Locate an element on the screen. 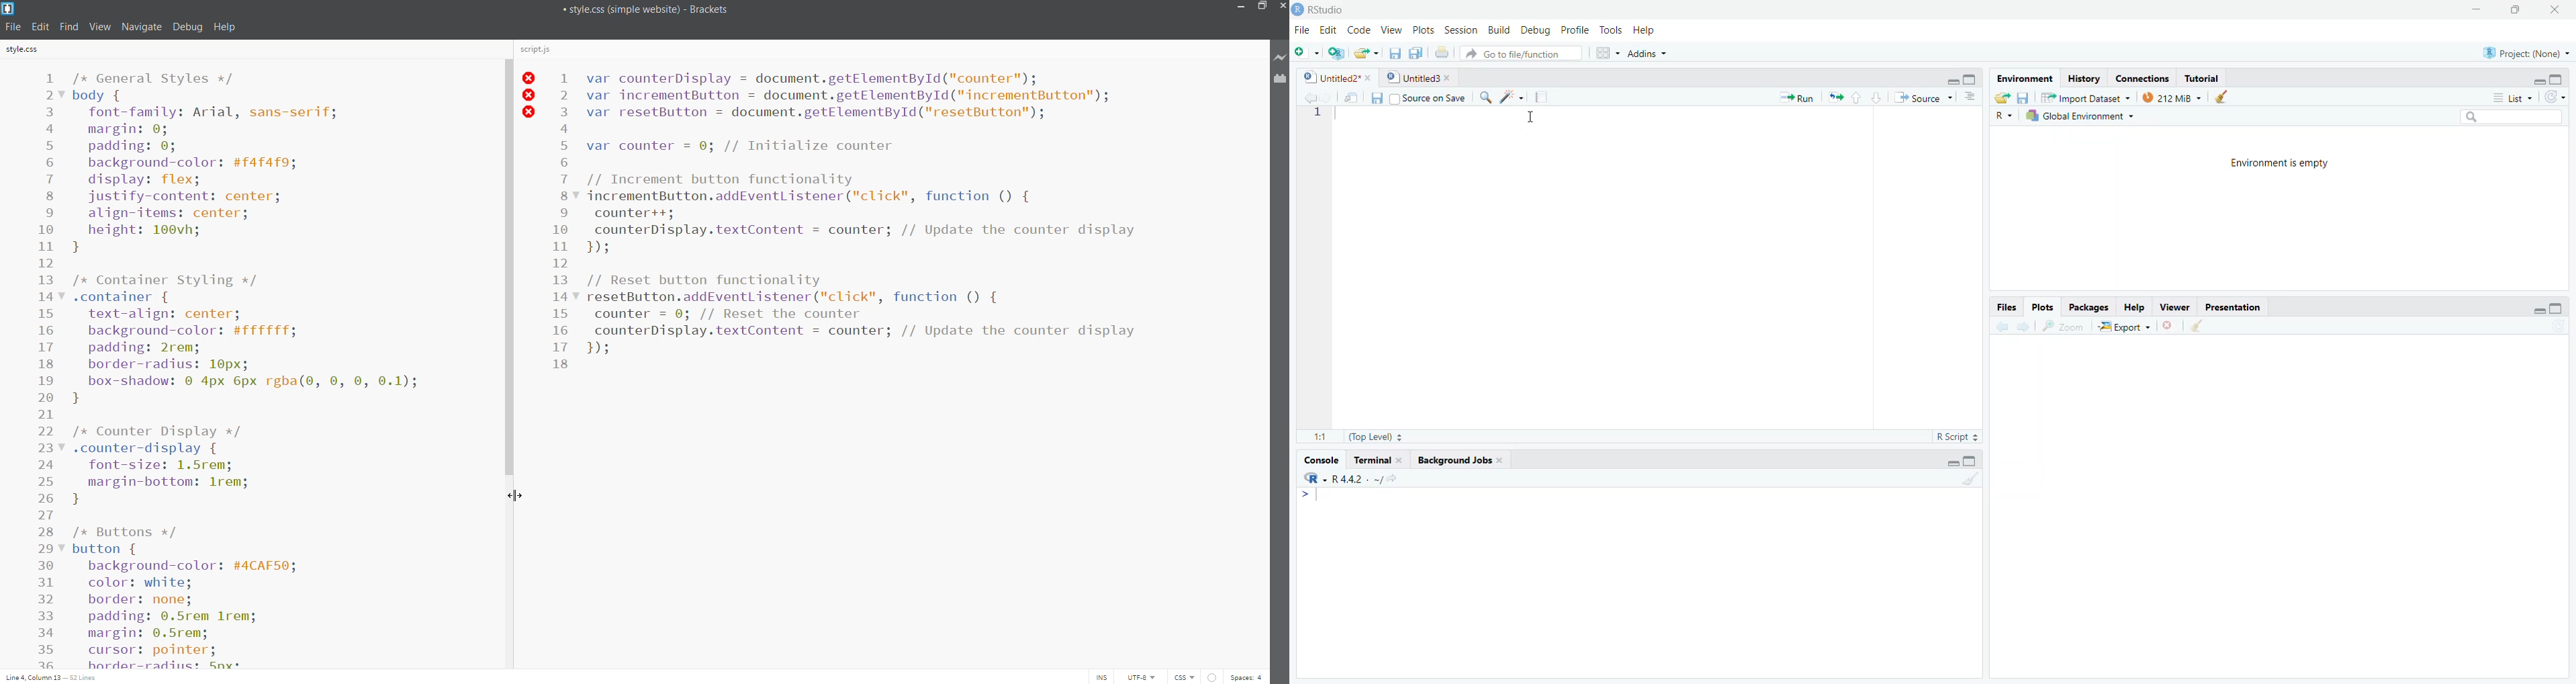 The width and height of the screenshot is (2576, 700). Search bar is located at coordinates (2502, 117).